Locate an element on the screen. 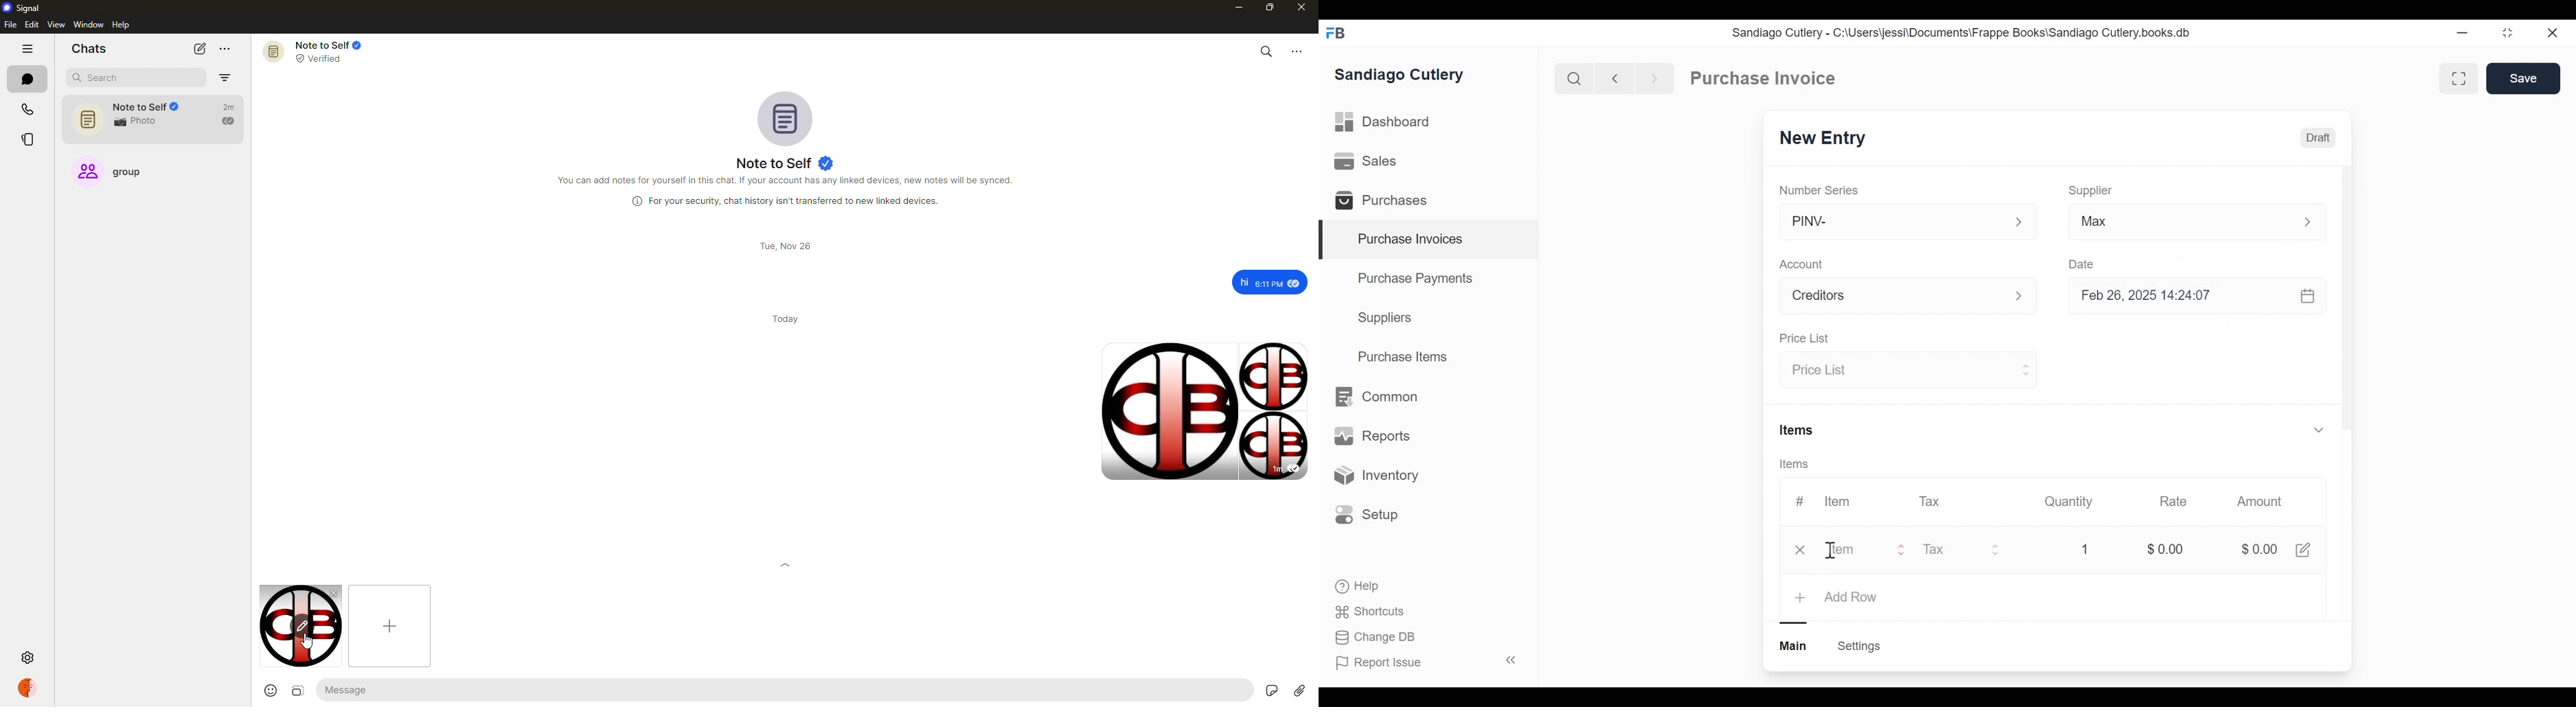 This screenshot has height=728, width=2576. Item is located at coordinates (1836, 501).